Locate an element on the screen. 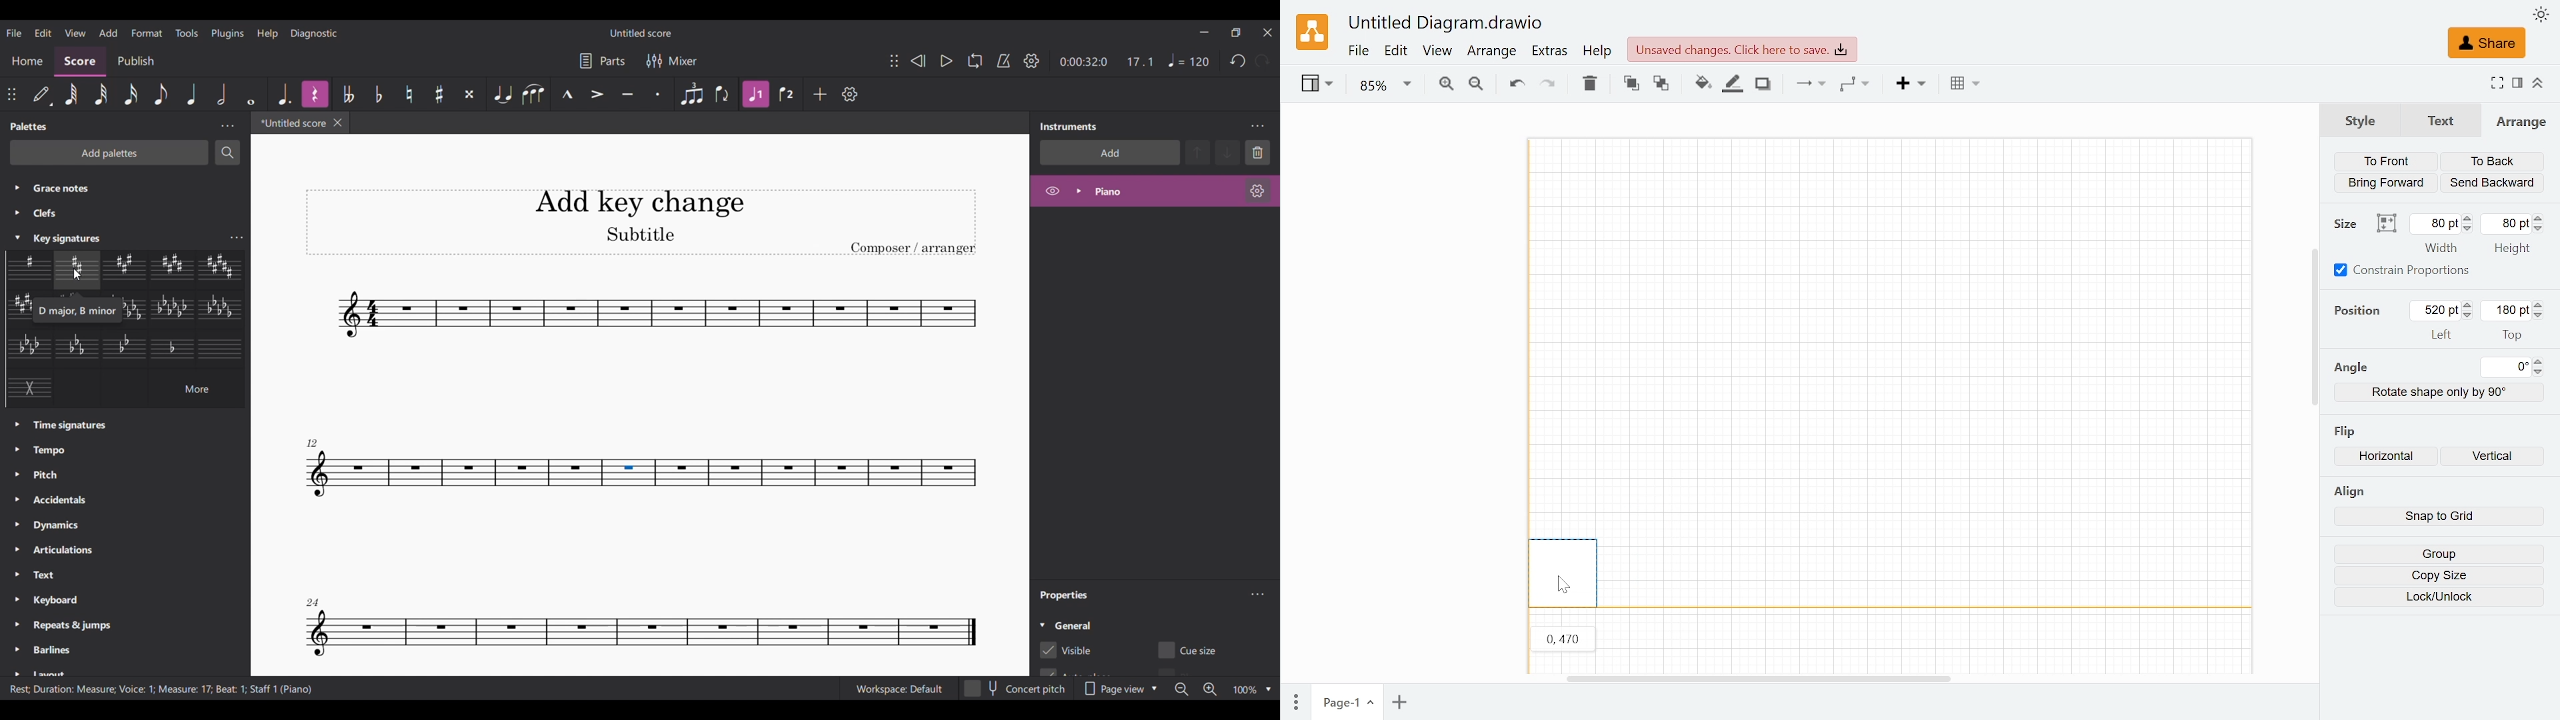 The image size is (2576, 728). To back is located at coordinates (2492, 162).